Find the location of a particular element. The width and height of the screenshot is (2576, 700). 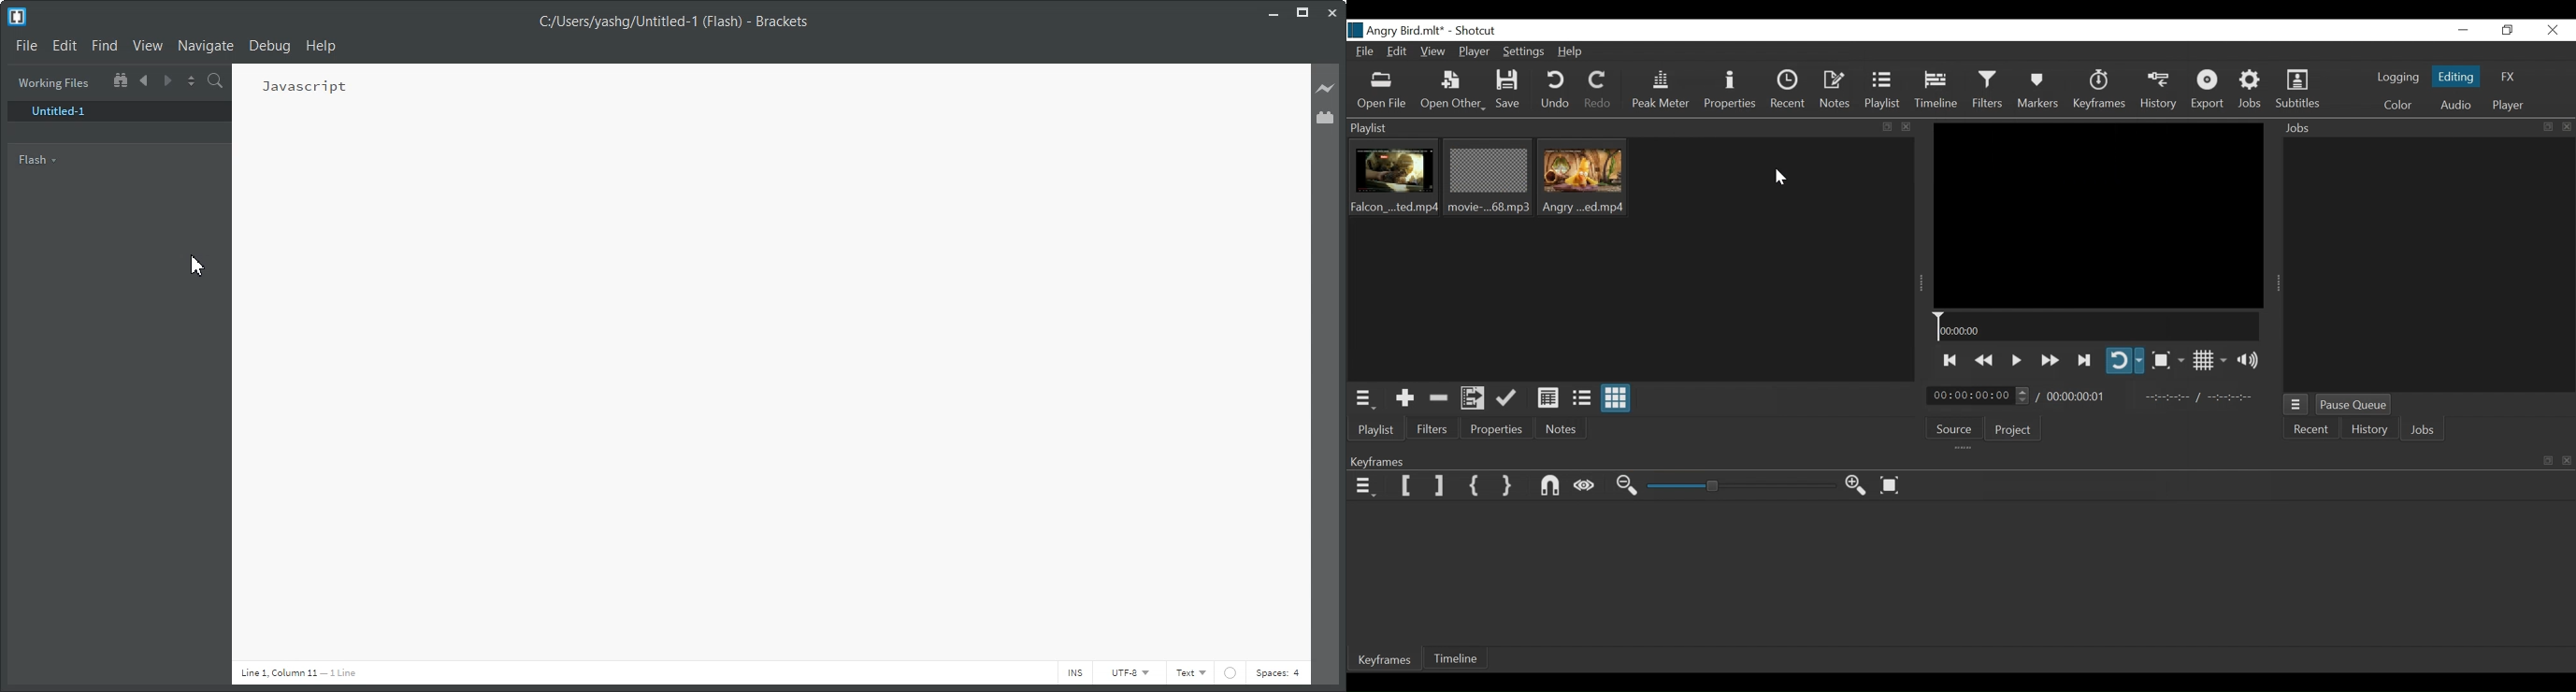

Minimize is located at coordinates (1272, 13).